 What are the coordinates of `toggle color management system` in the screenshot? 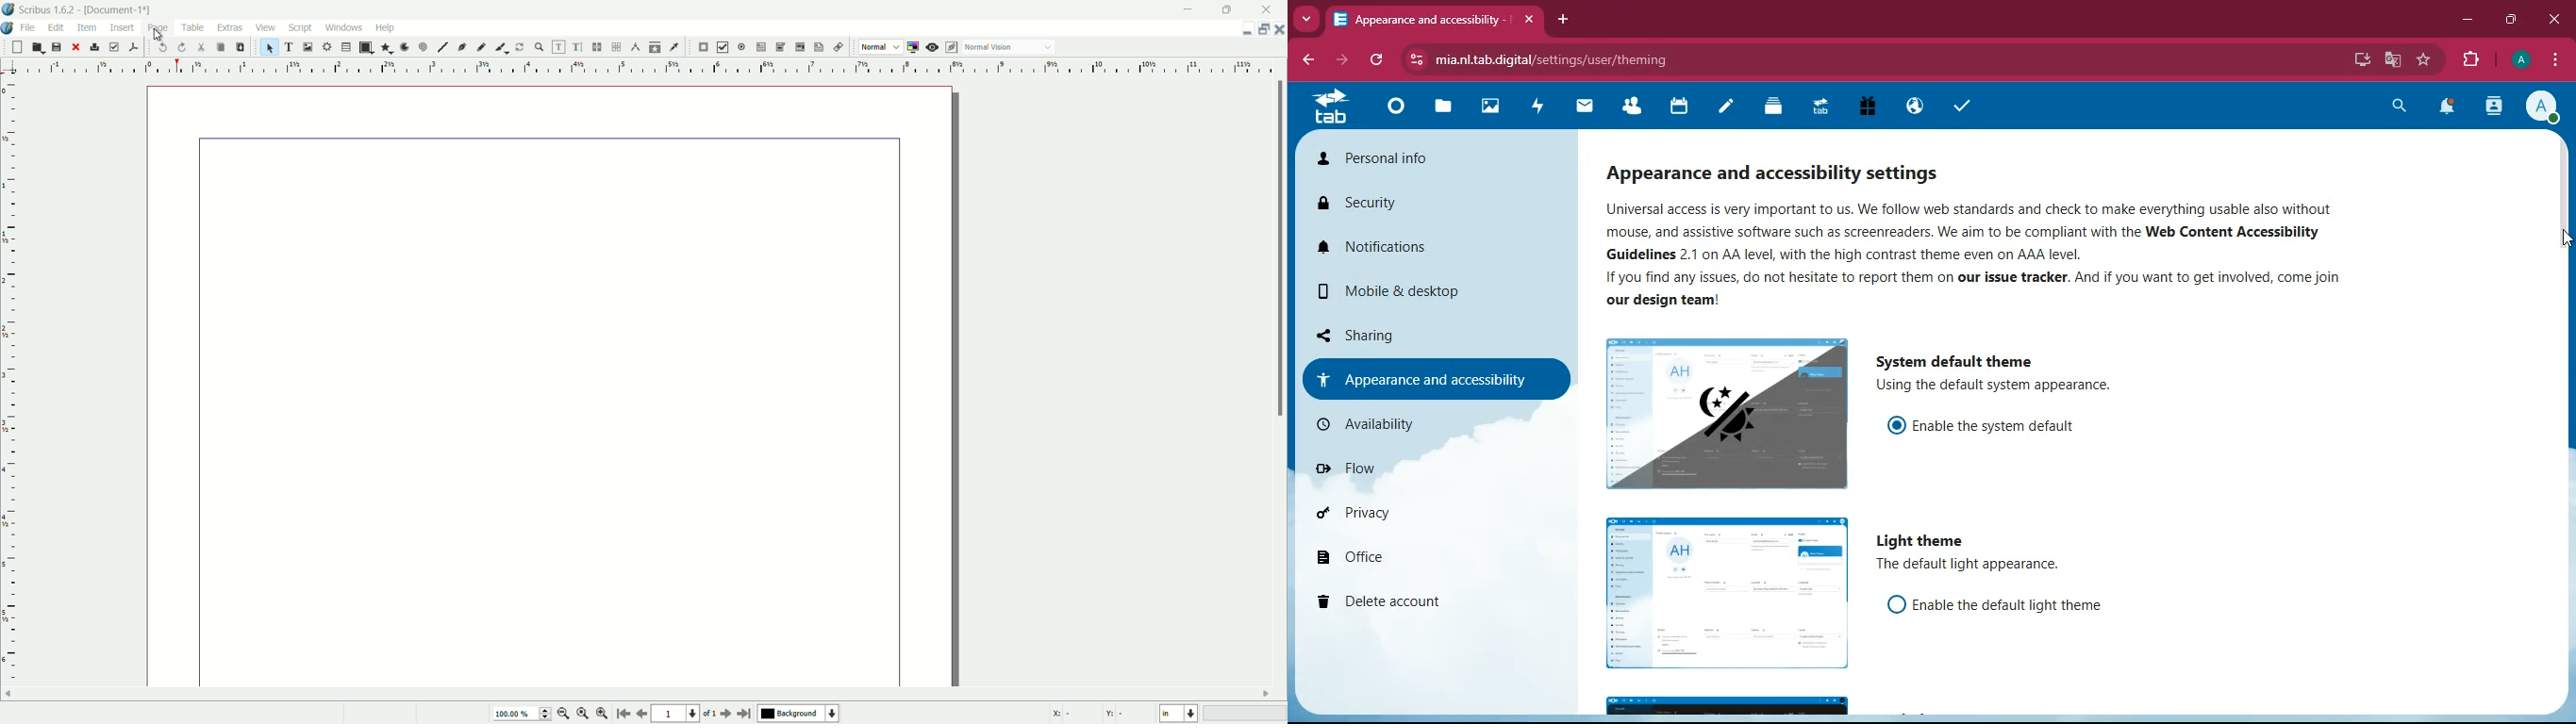 It's located at (915, 47).